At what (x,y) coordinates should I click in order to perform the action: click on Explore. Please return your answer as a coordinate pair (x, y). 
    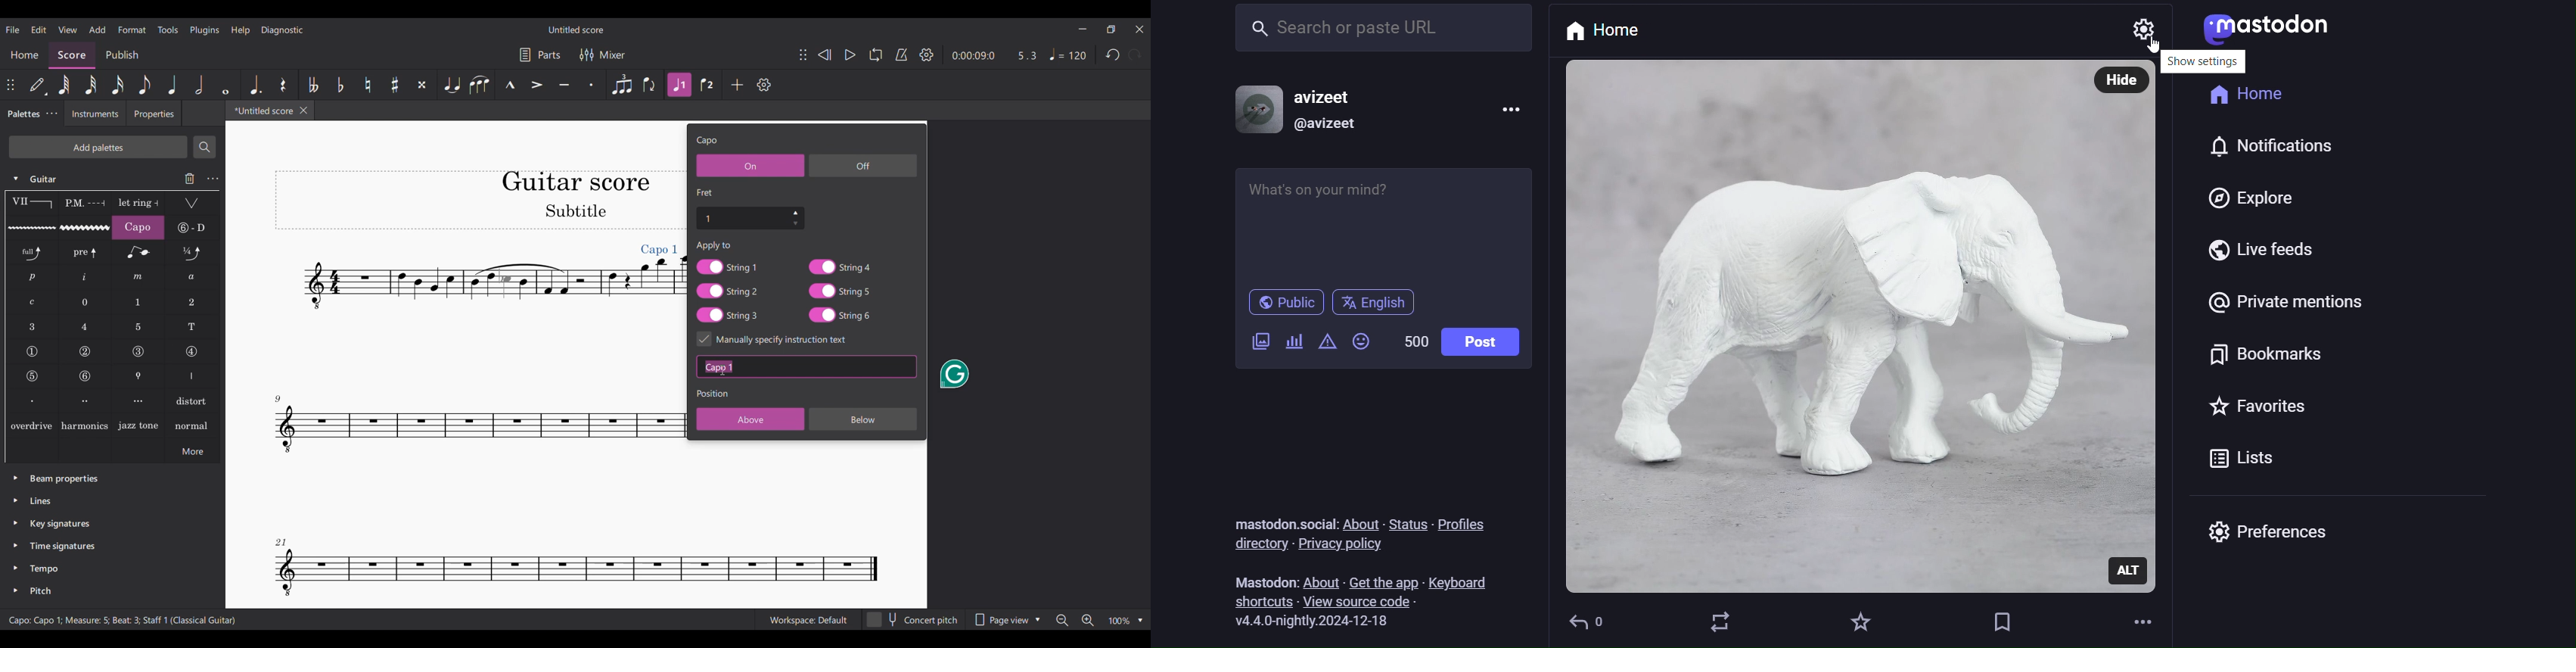
    Looking at the image, I should click on (2249, 198).